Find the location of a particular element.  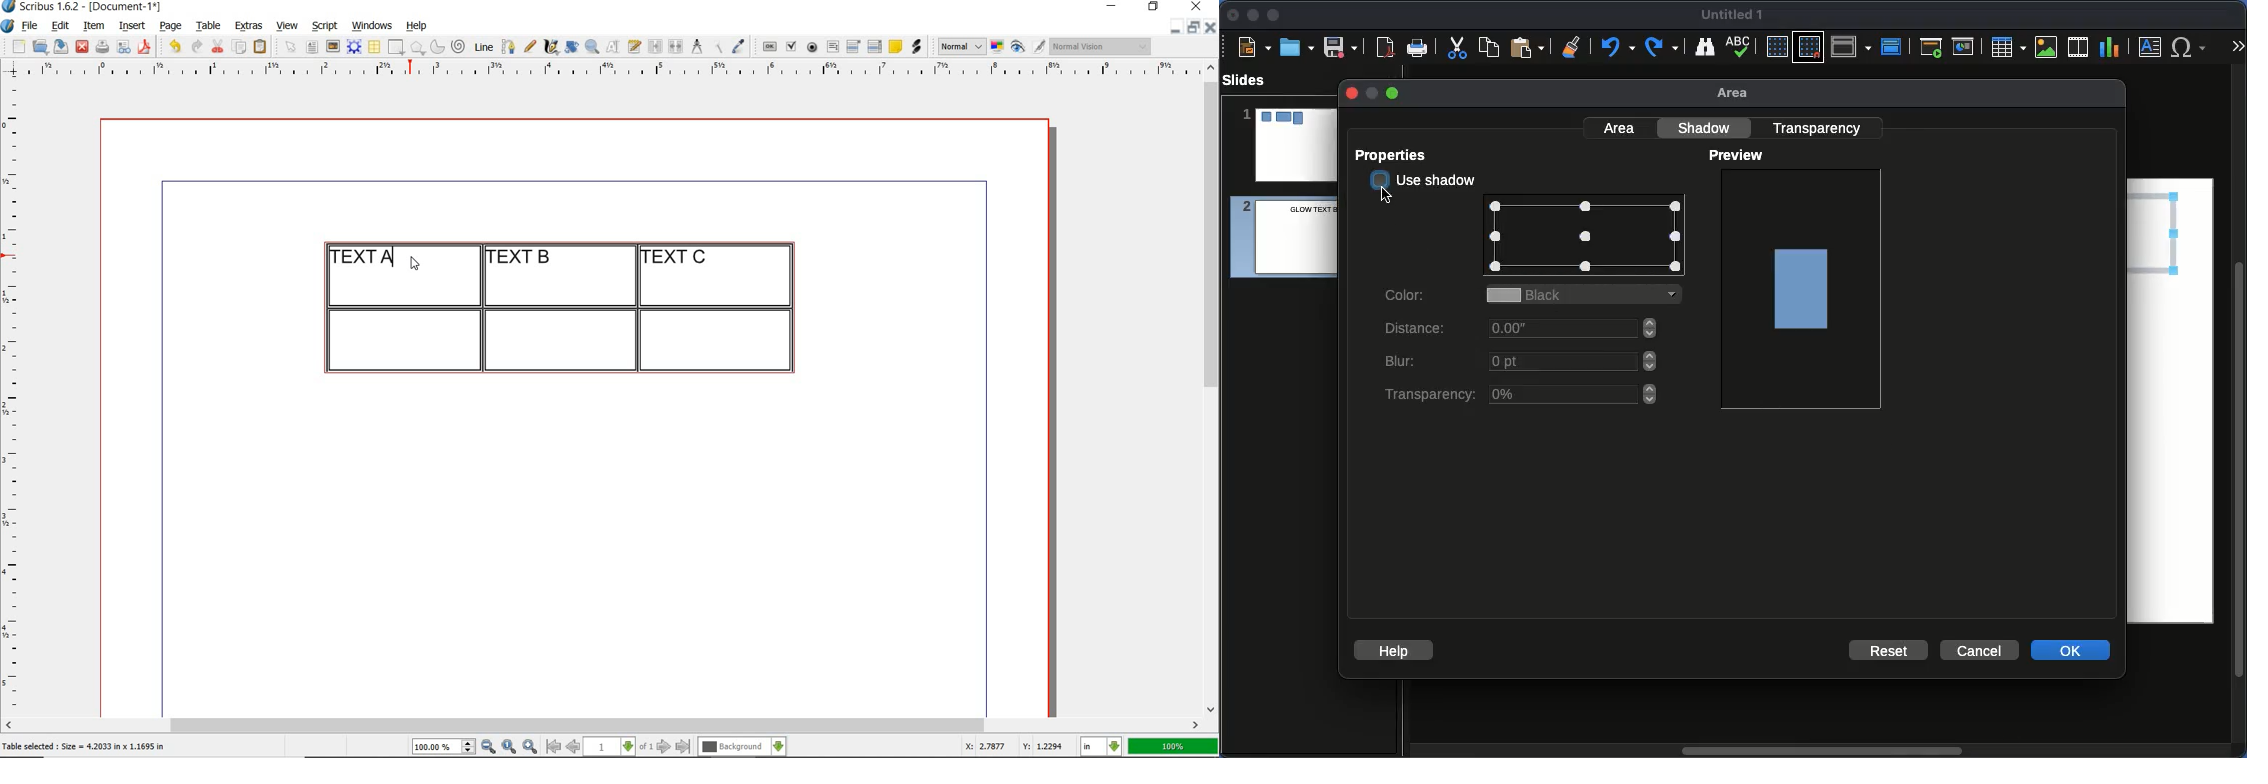

Clear formatting is located at coordinates (1572, 45).